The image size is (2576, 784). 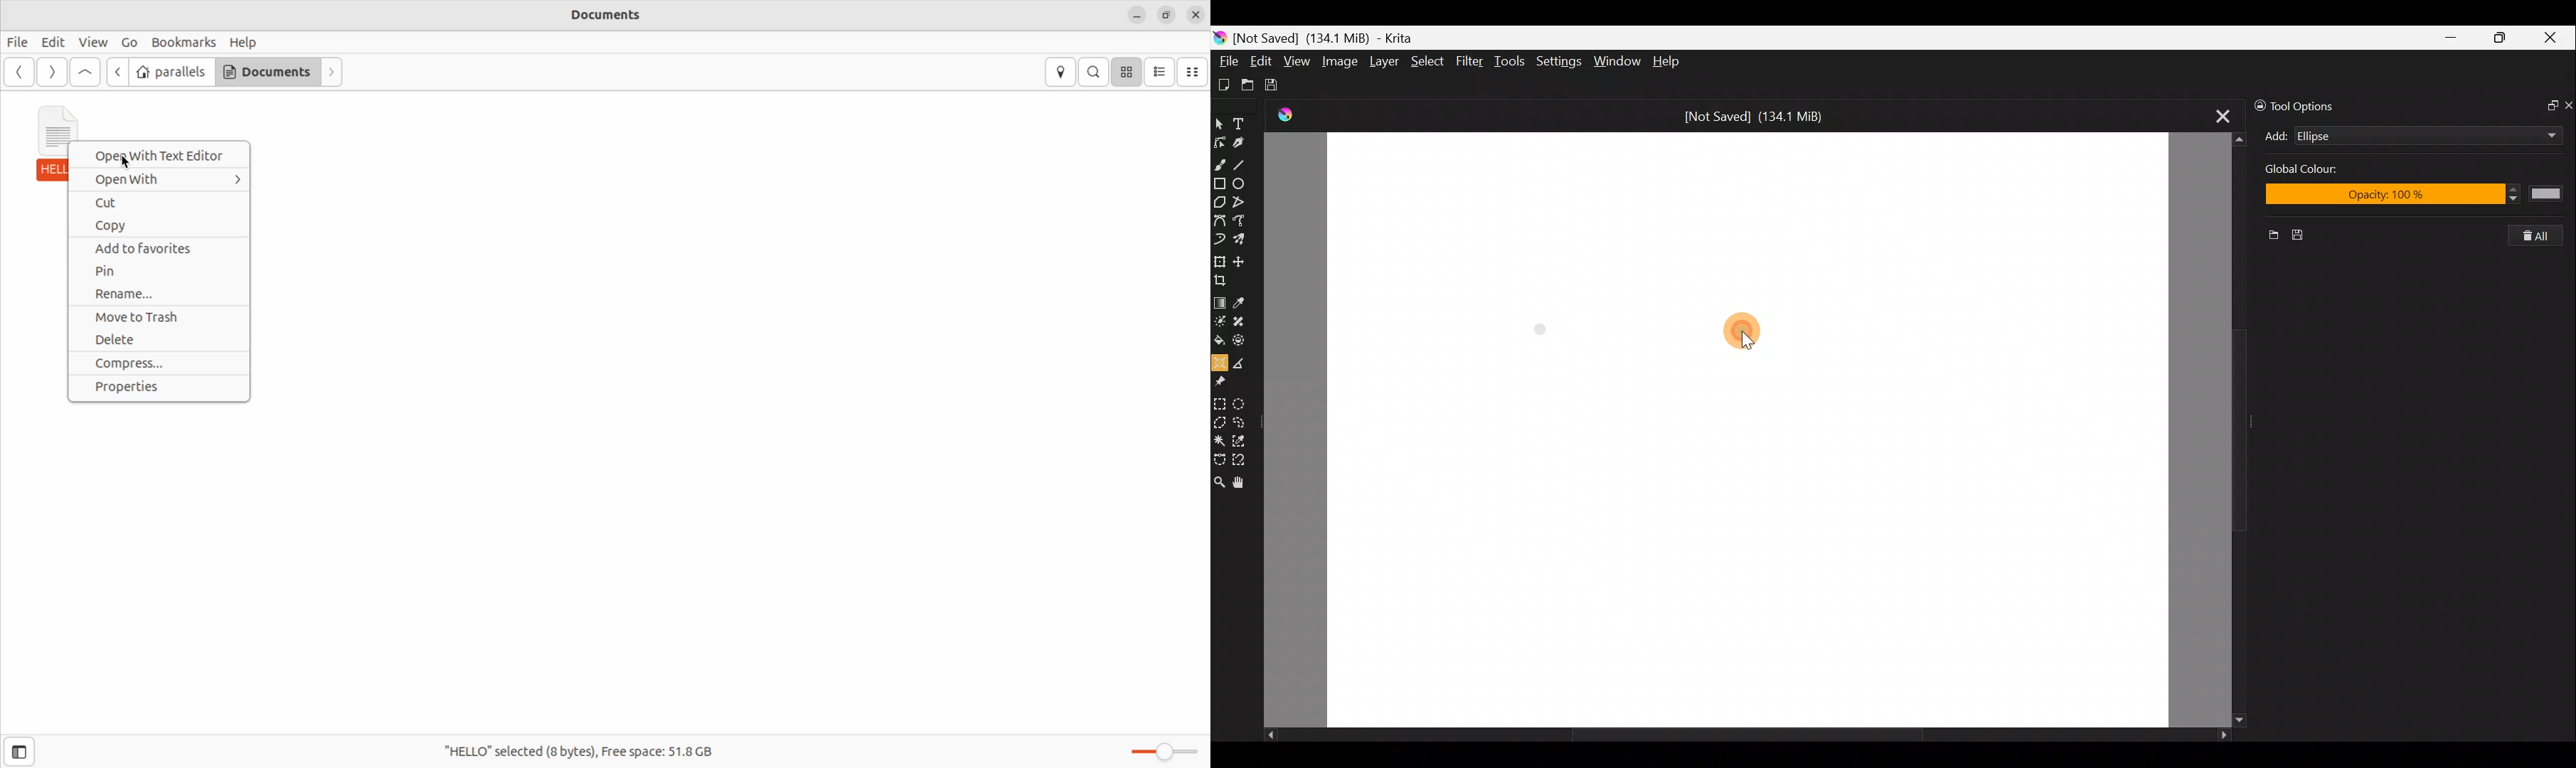 What do you see at coordinates (1220, 361) in the screenshot?
I see `Assistant tool` at bounding box center [1220, 361].